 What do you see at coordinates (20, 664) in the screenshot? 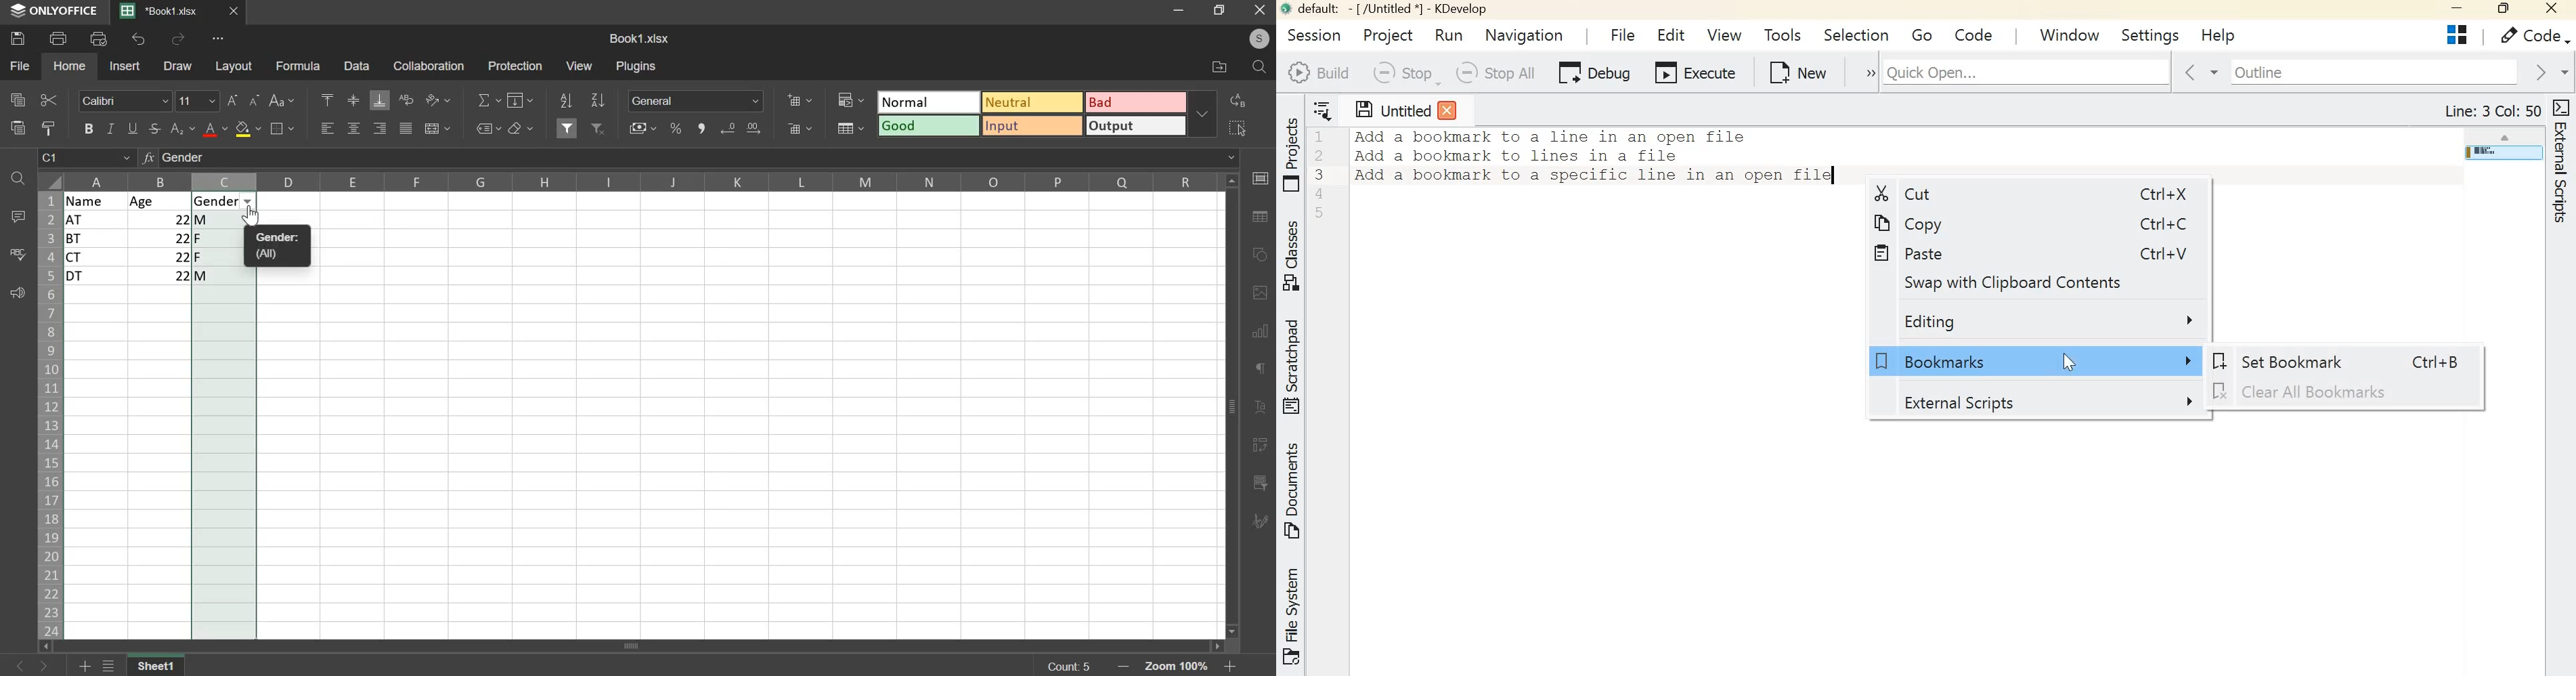
I see `next` at bounding box center [20, 664].